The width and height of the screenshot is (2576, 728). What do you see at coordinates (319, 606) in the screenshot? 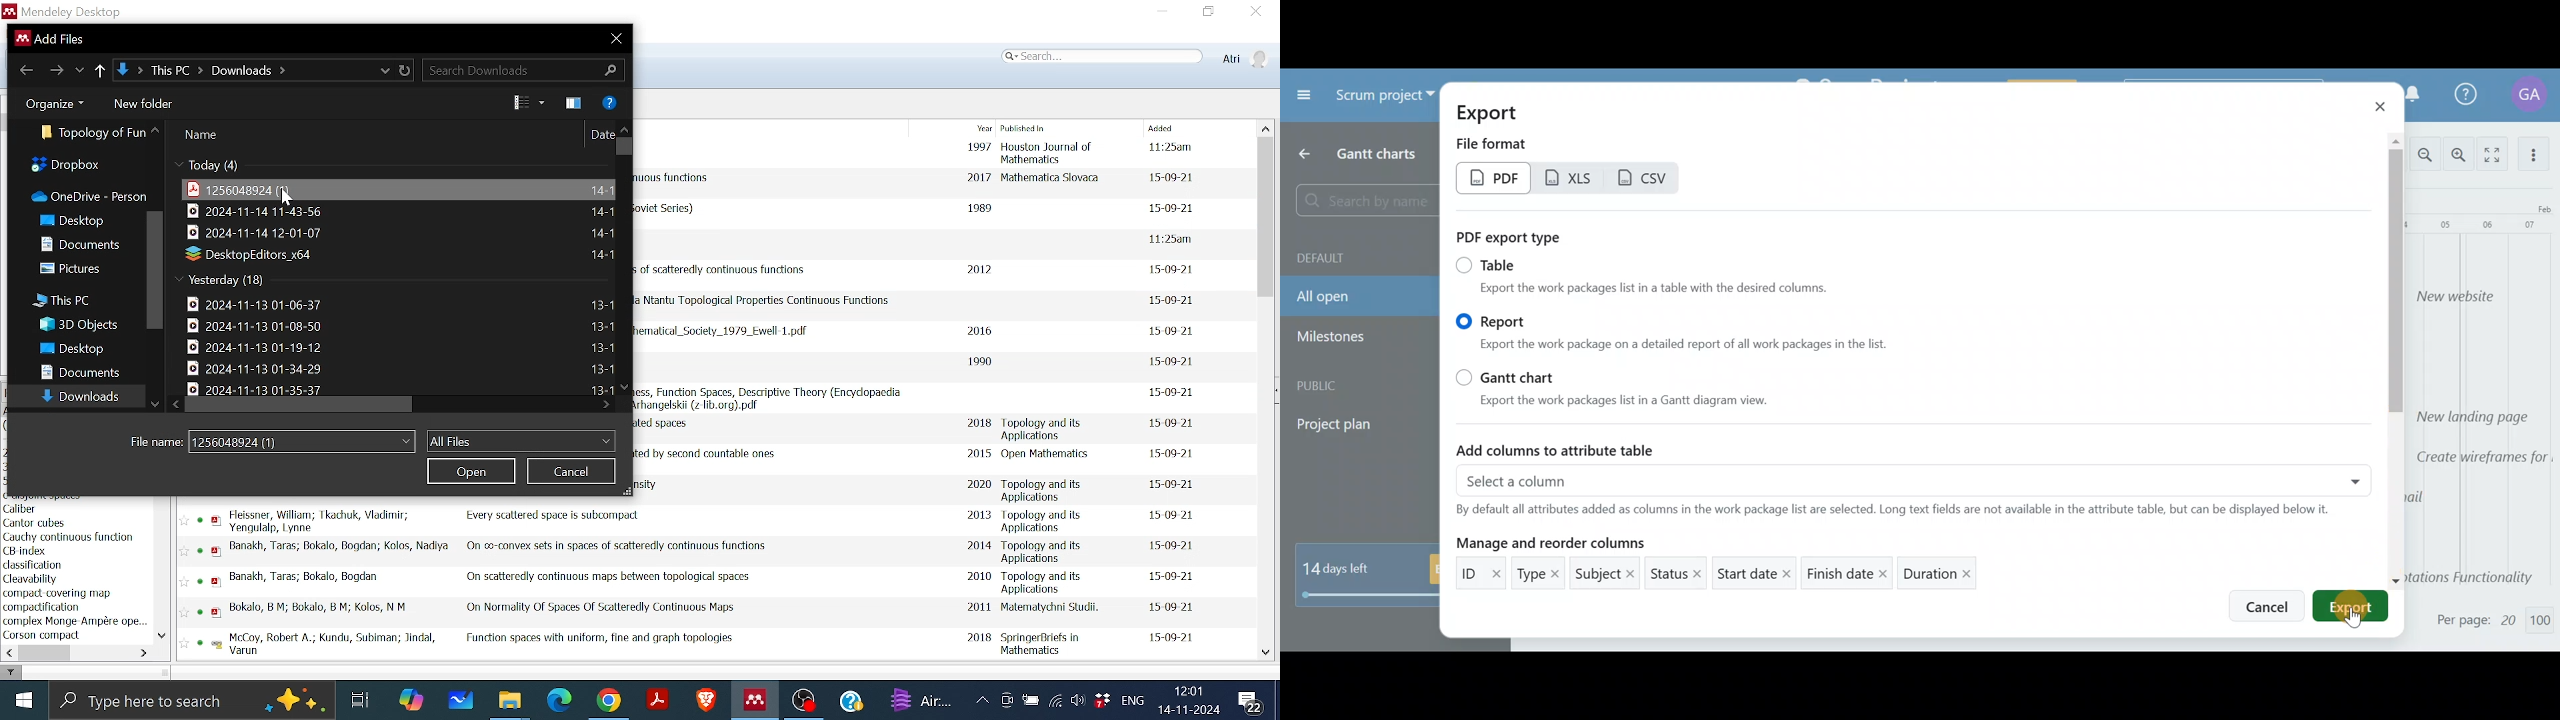
I see `Author` at bounding box center [319, 606].